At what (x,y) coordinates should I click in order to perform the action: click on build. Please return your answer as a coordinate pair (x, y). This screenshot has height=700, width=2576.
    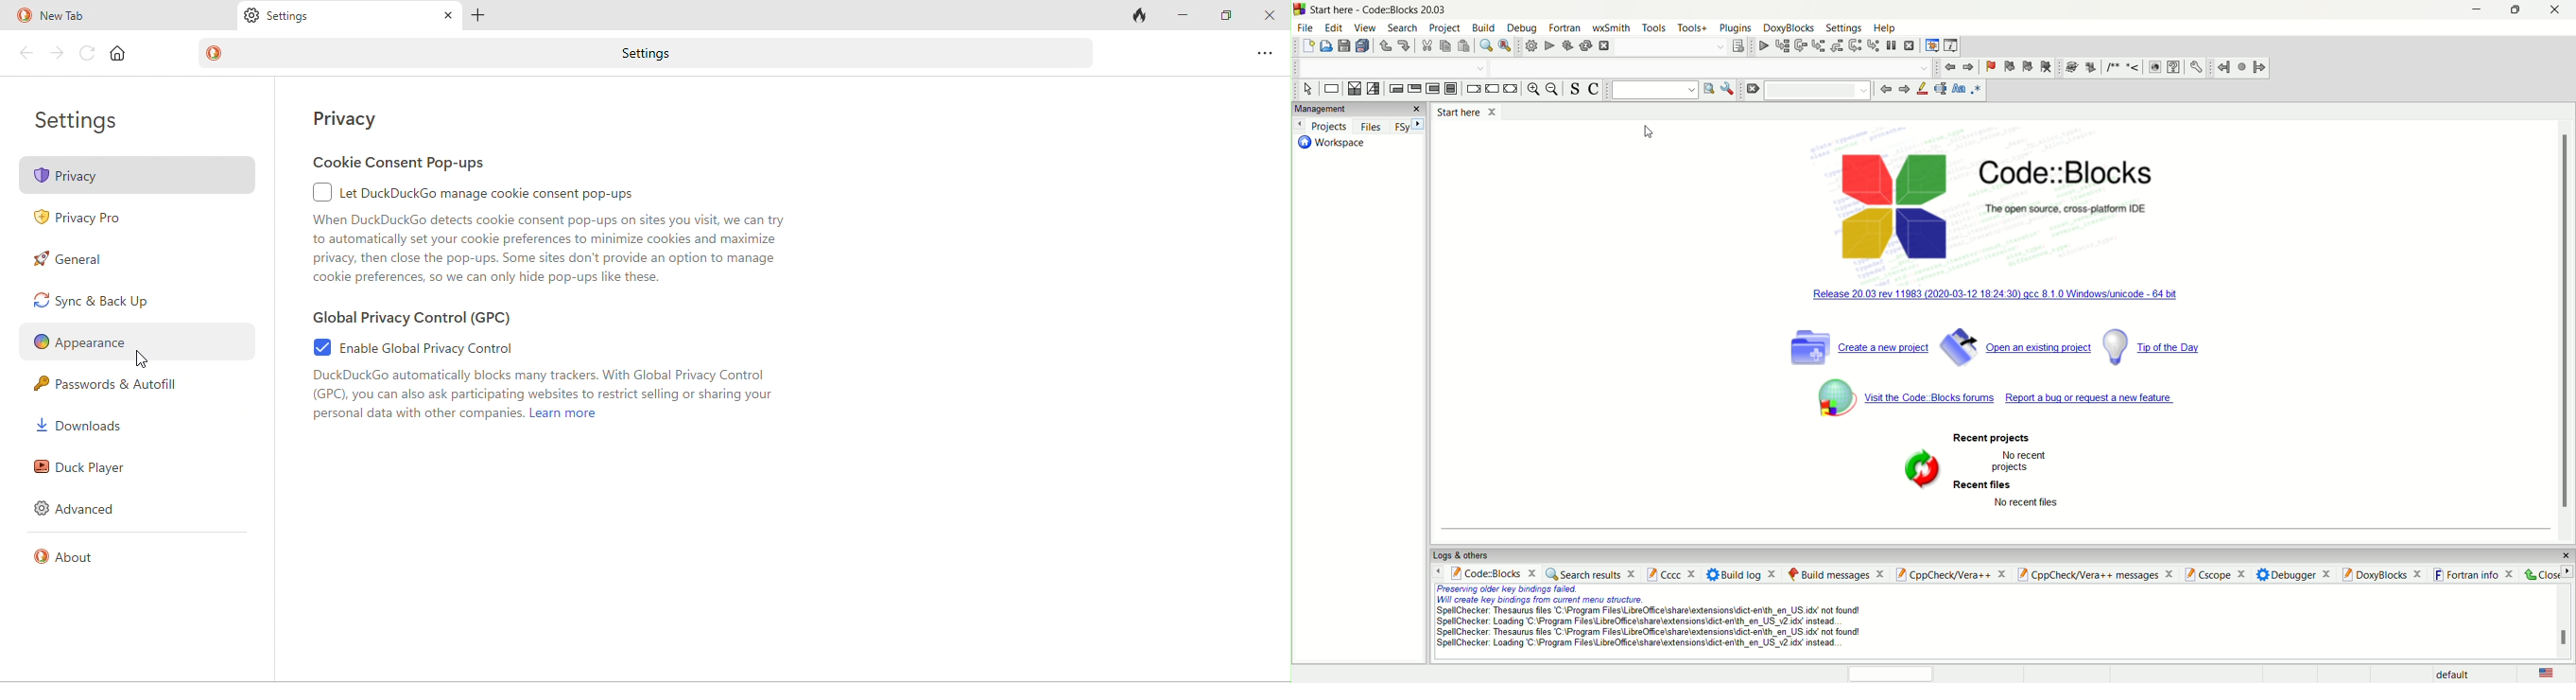
    Looking at the image, I should click on (1530, 47).